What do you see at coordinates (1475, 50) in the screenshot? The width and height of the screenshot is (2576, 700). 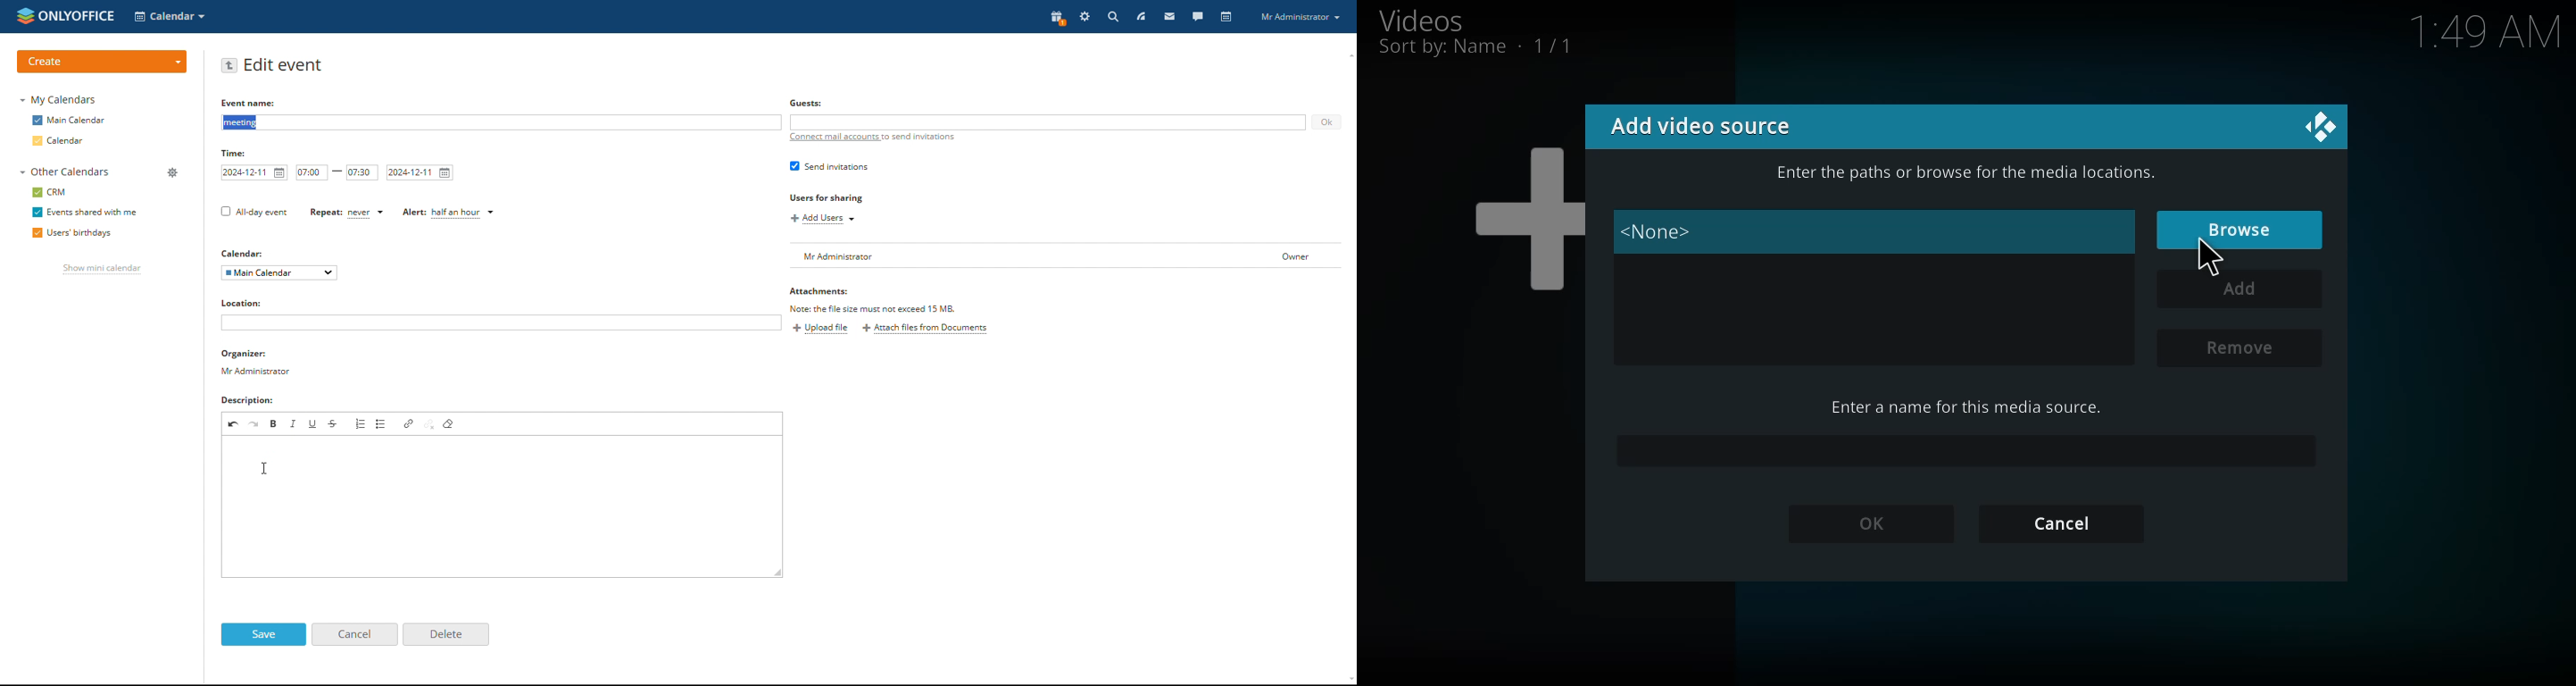 I see `sort by name` at bounding box center [1475, 50].